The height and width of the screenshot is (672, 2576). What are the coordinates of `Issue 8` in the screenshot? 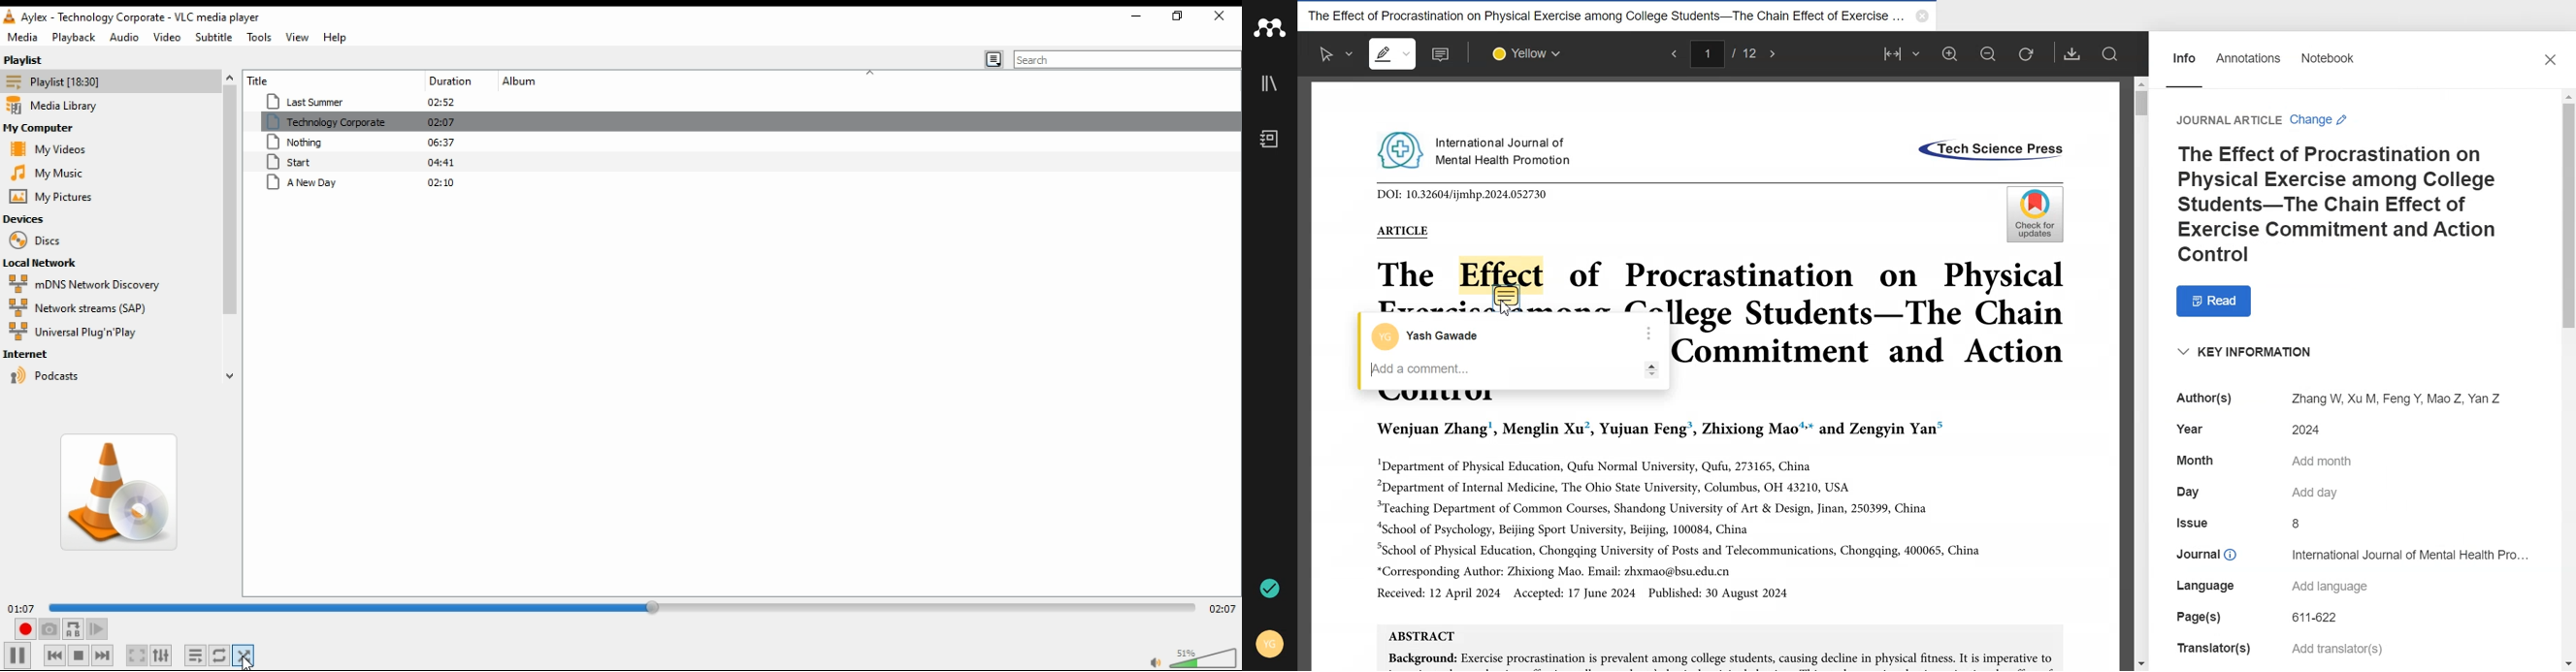 It's located at (2242, 523).